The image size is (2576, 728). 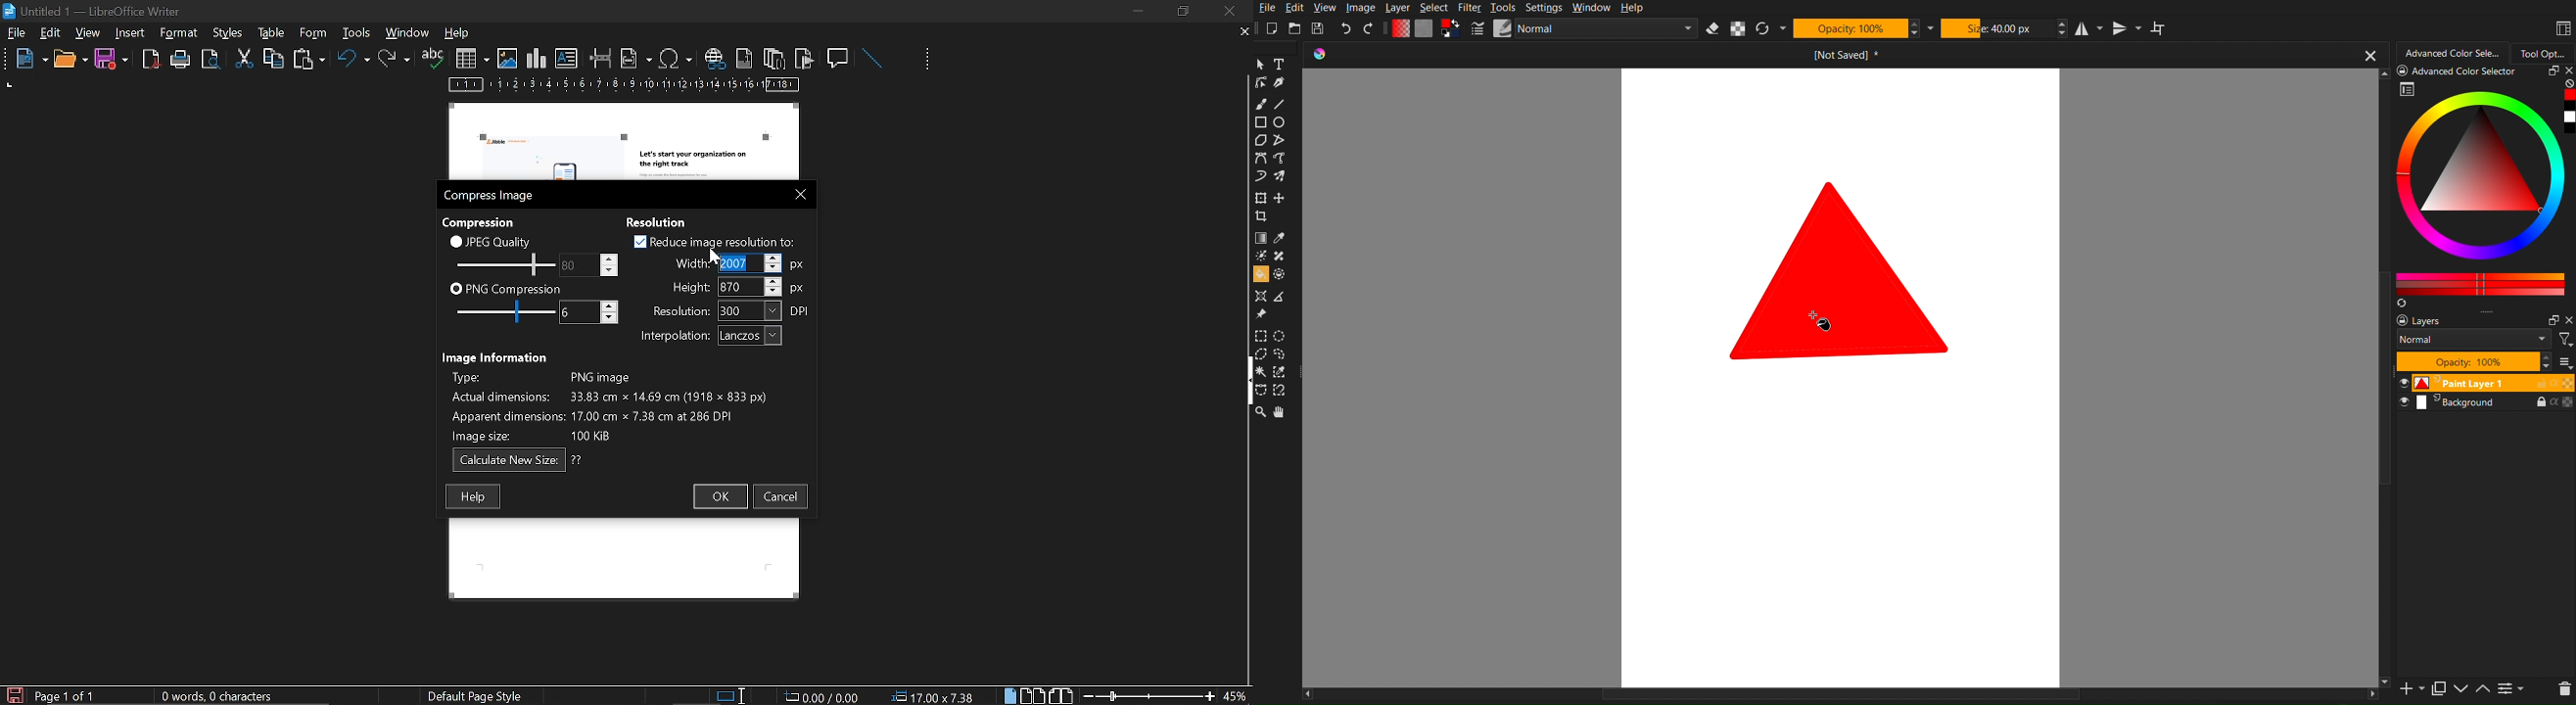 What do you see at coordinates (2485, 188) in the screenshot?
I see `Advanced Color Selector` at bounding box center [2485, 188].